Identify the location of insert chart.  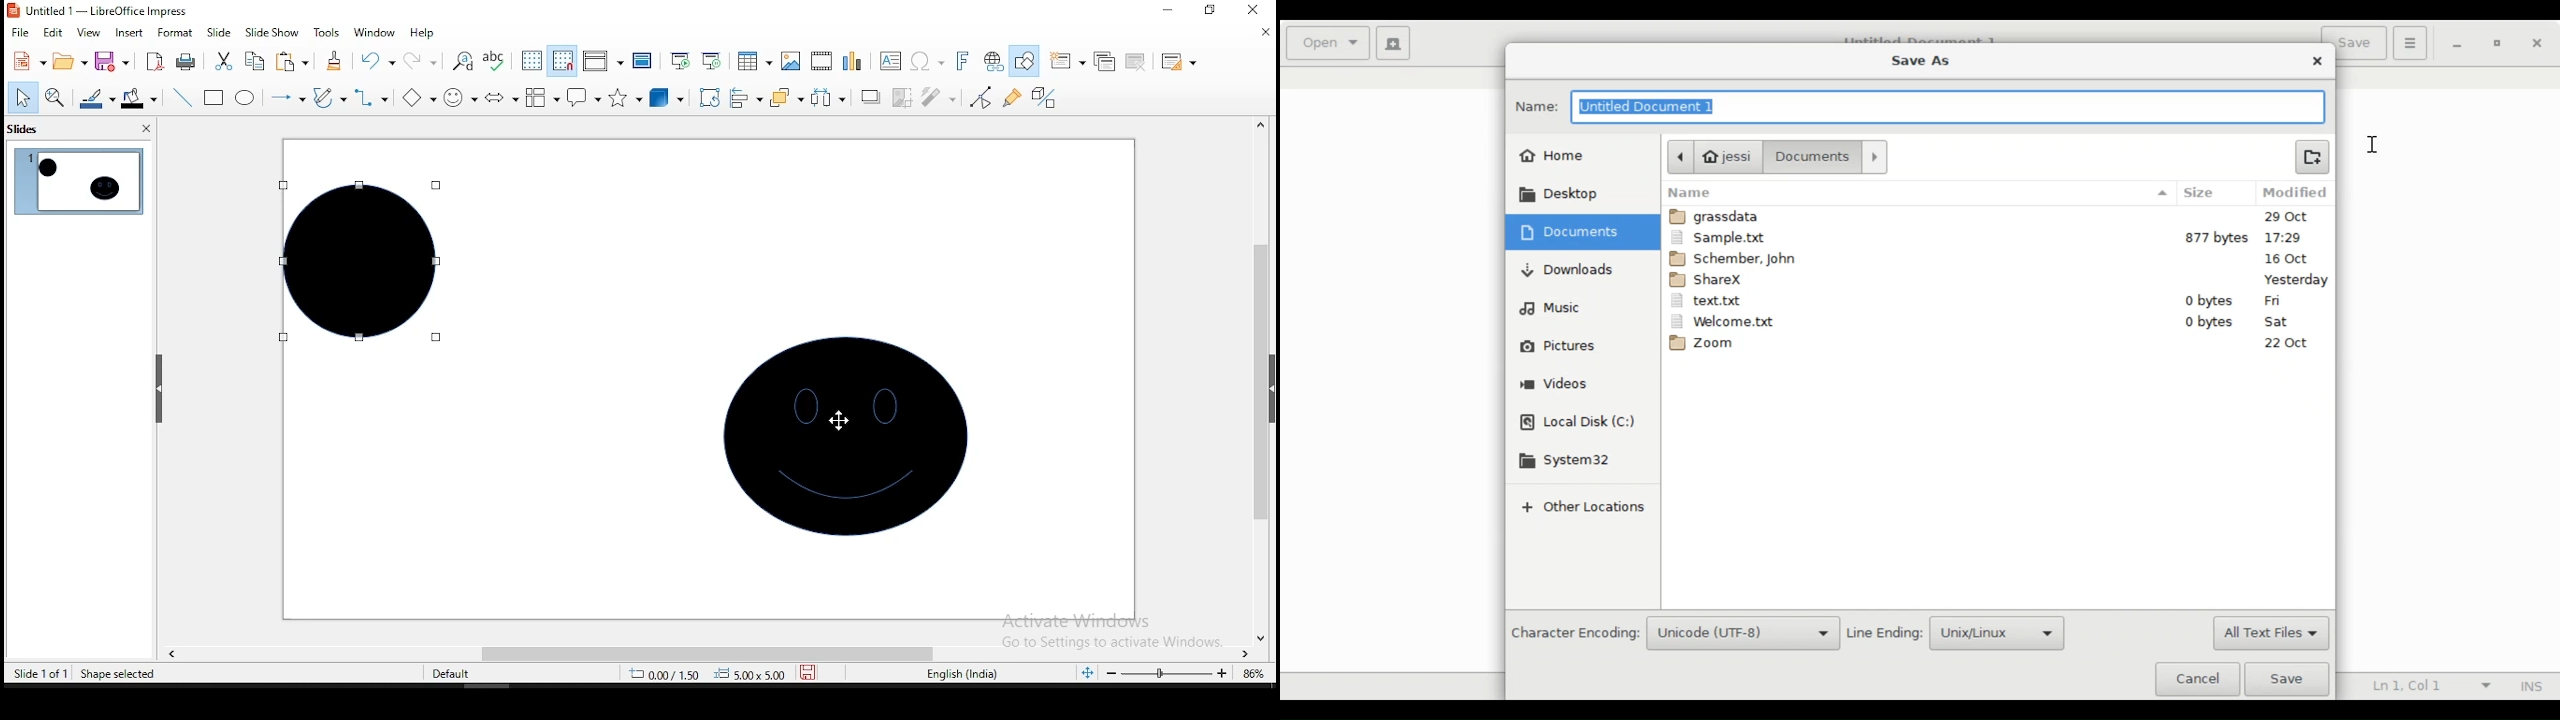
(852, 60).